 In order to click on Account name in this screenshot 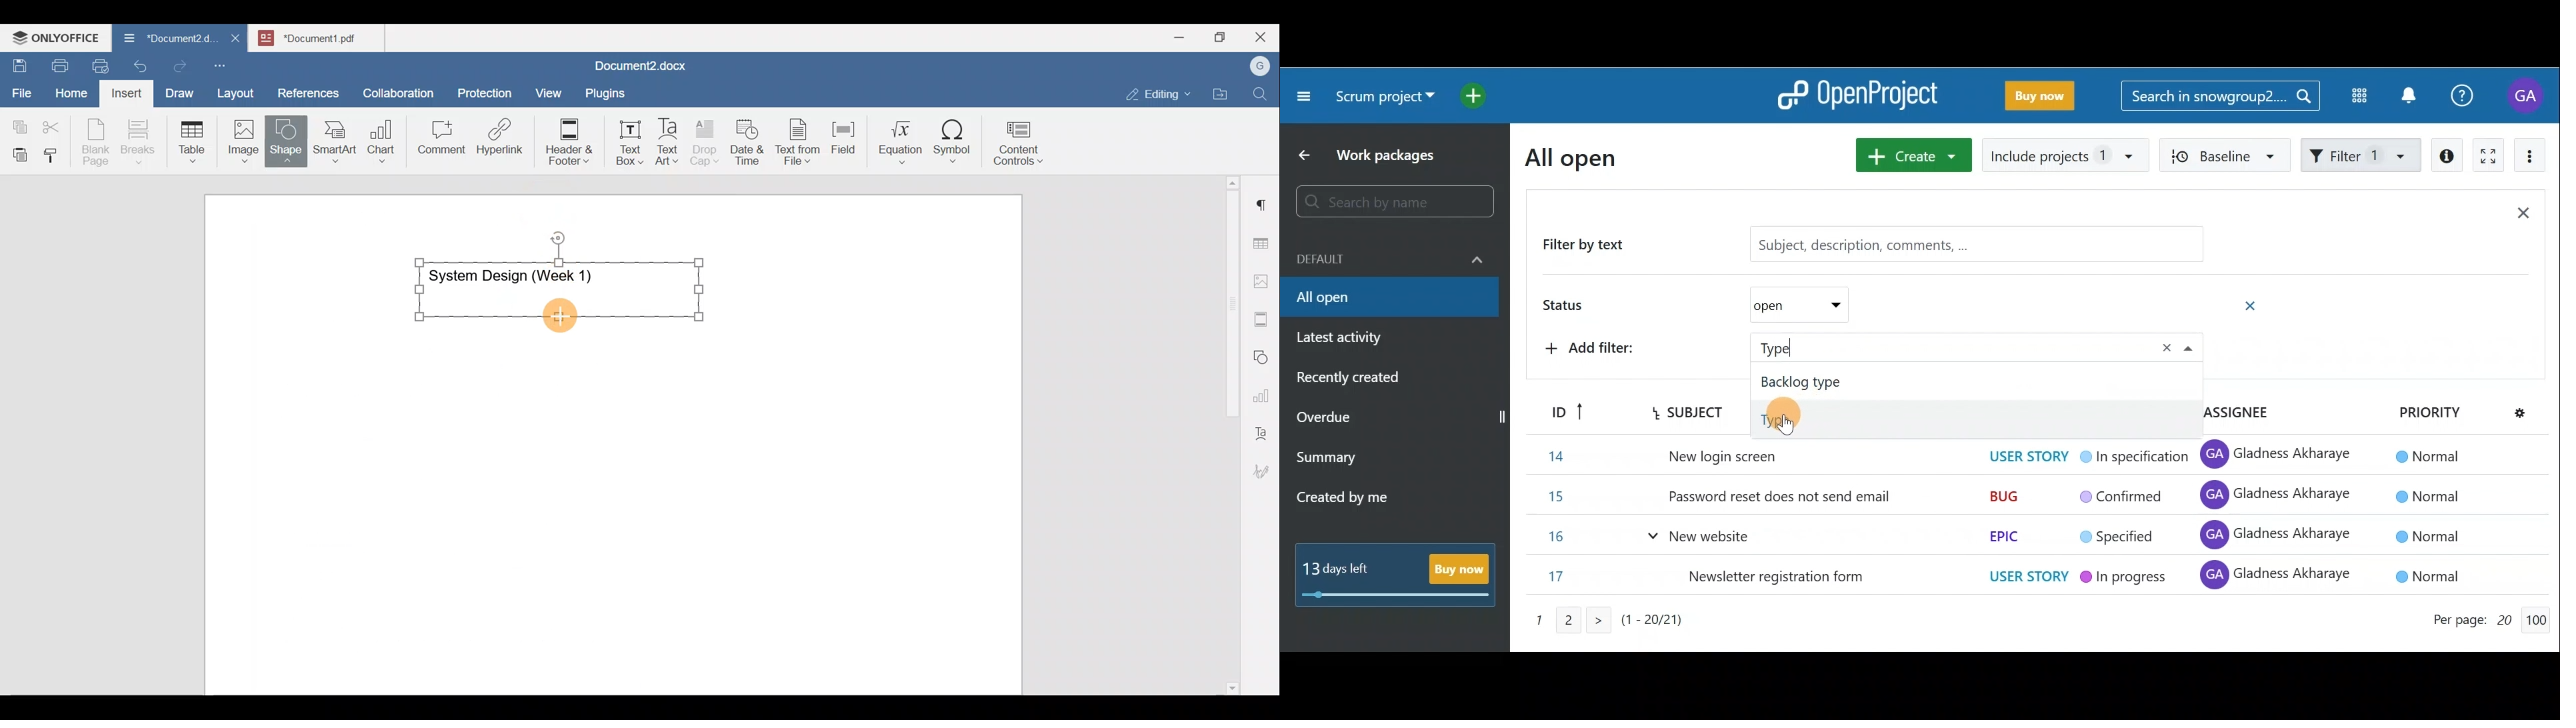, I will do `click(1257, 67)`.